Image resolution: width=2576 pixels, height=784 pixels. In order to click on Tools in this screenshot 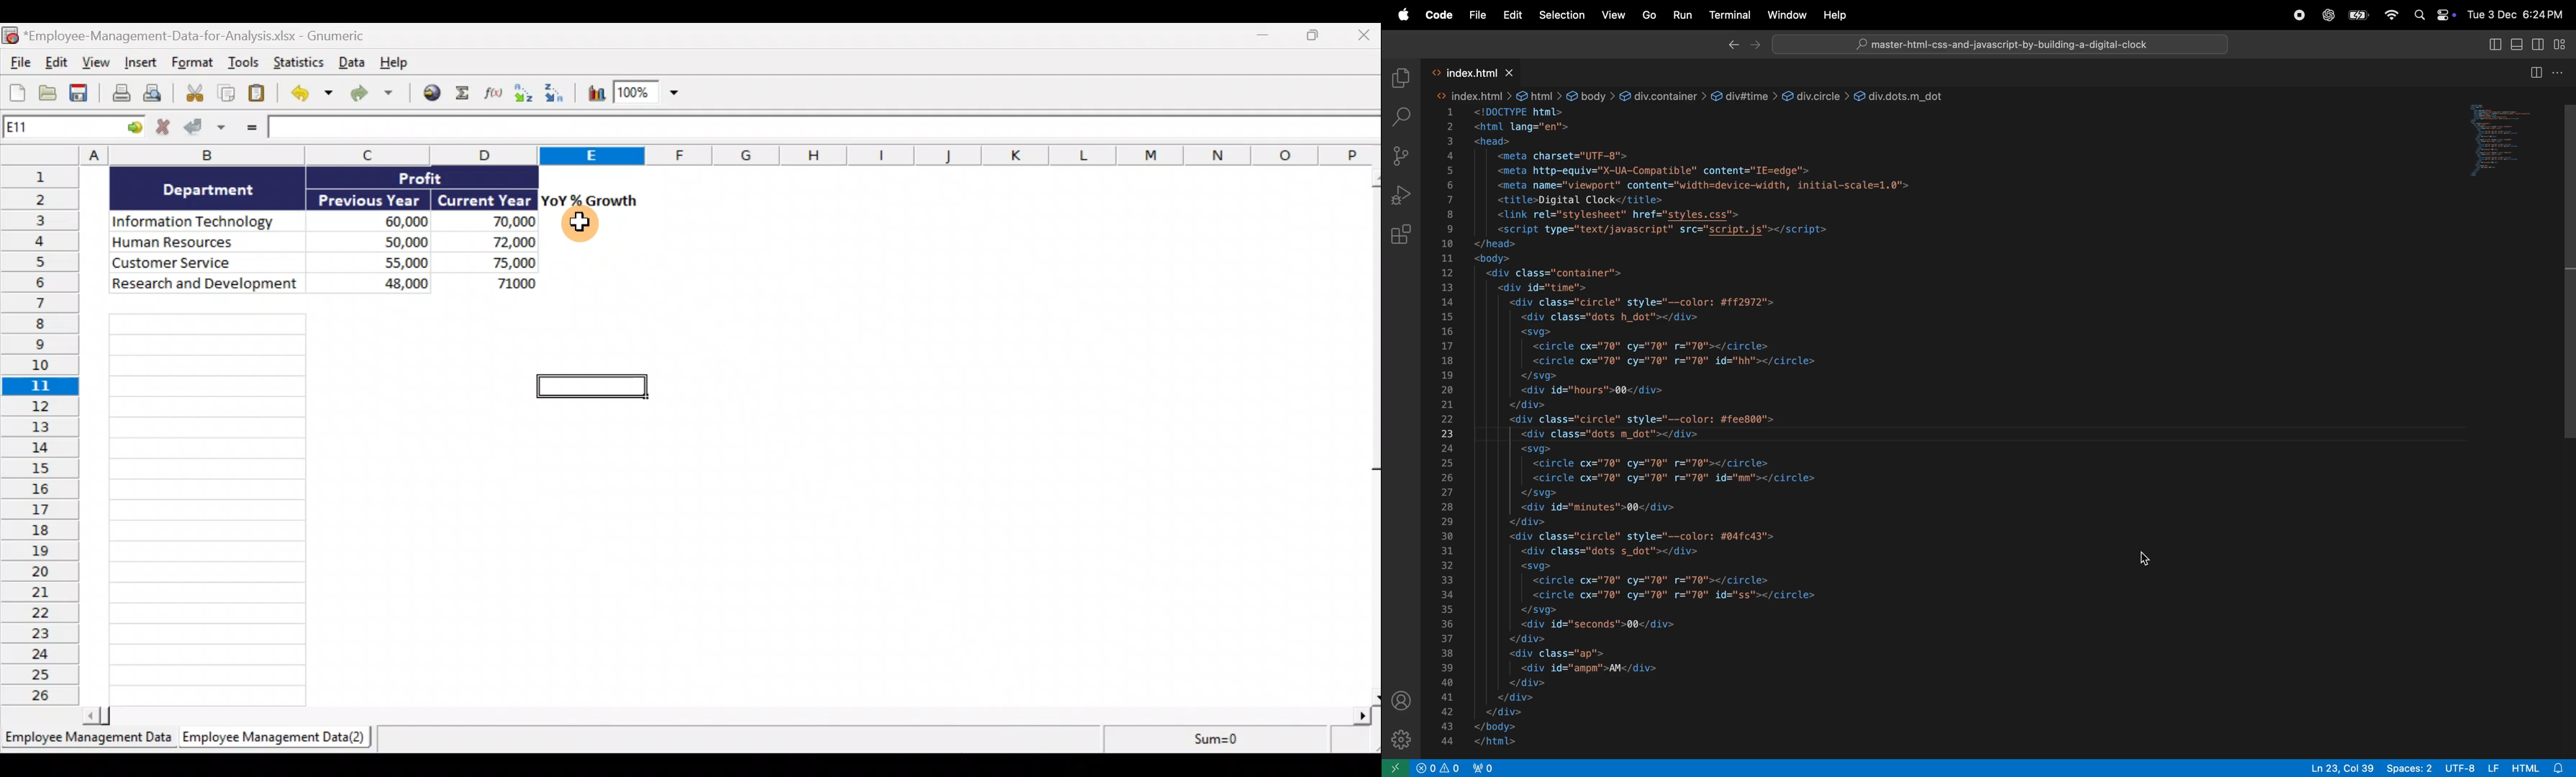, I will do `click(245, 65)`.